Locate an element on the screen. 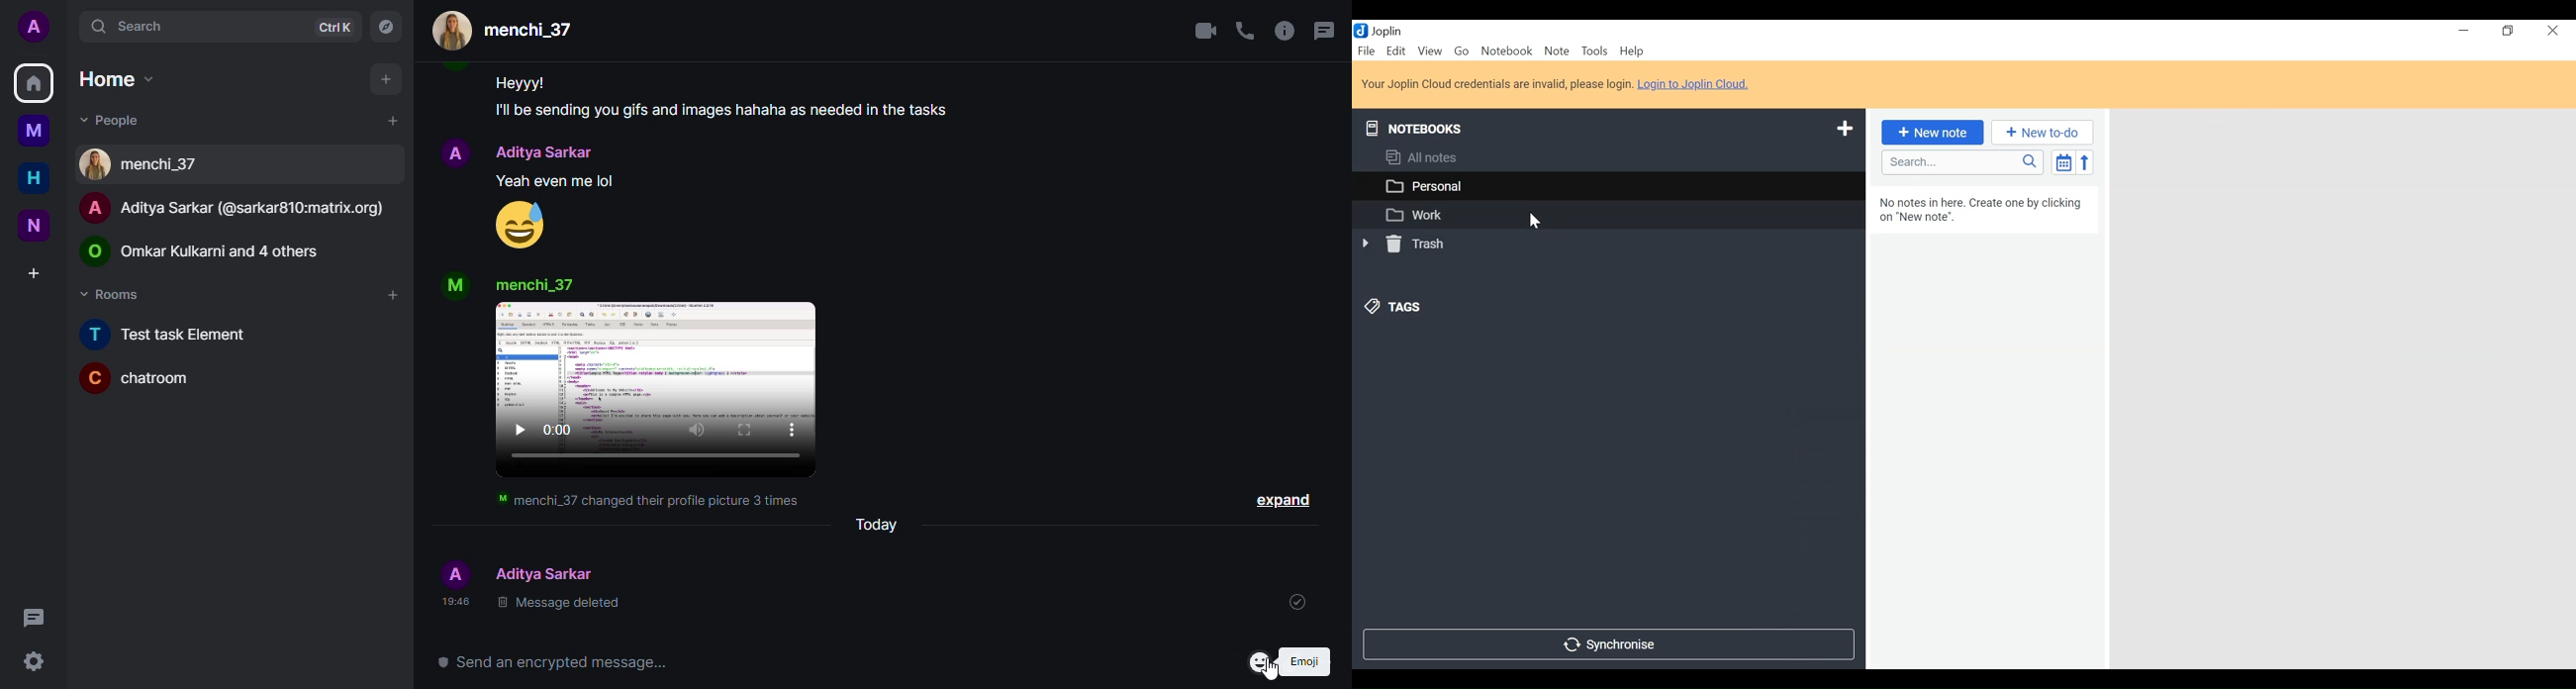 The image size is (2576, 700). Tools is located at coordinates (1594, 51).